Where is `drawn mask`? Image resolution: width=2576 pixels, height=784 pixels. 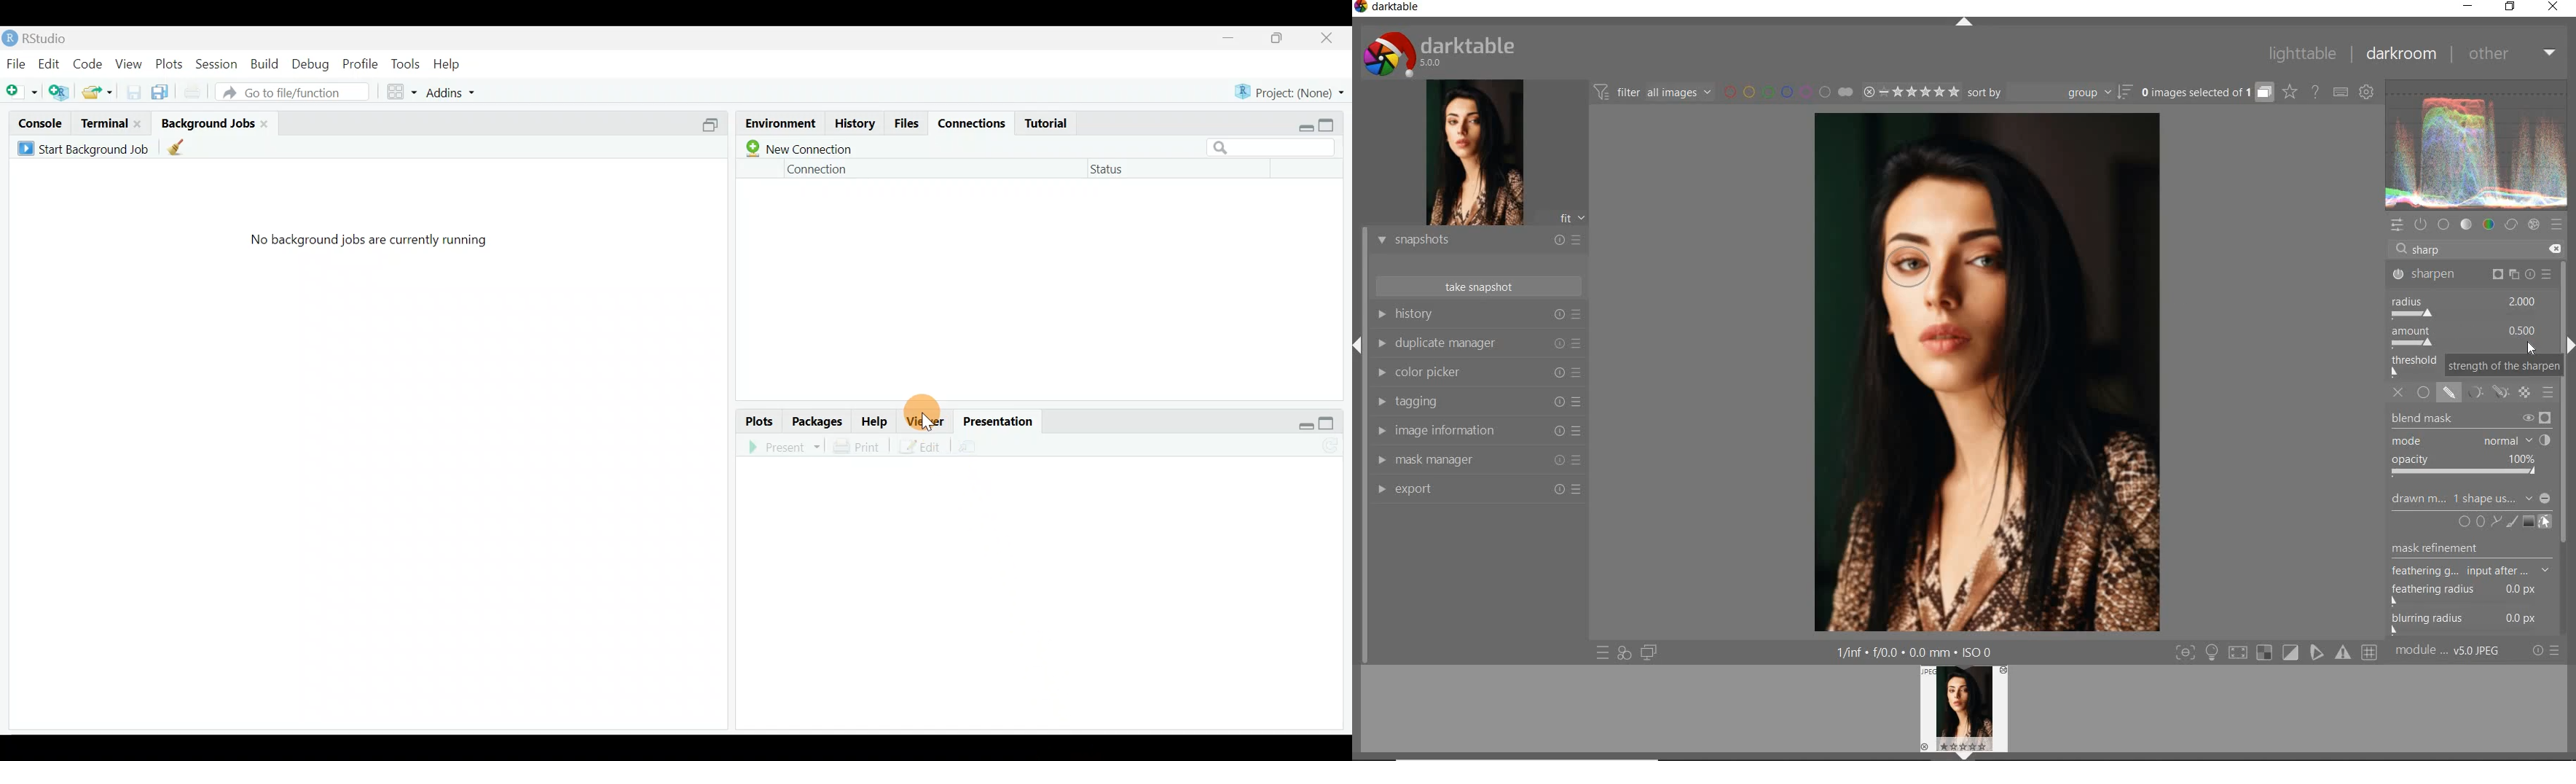 drawn mask is located at coordinates (2414, 502).